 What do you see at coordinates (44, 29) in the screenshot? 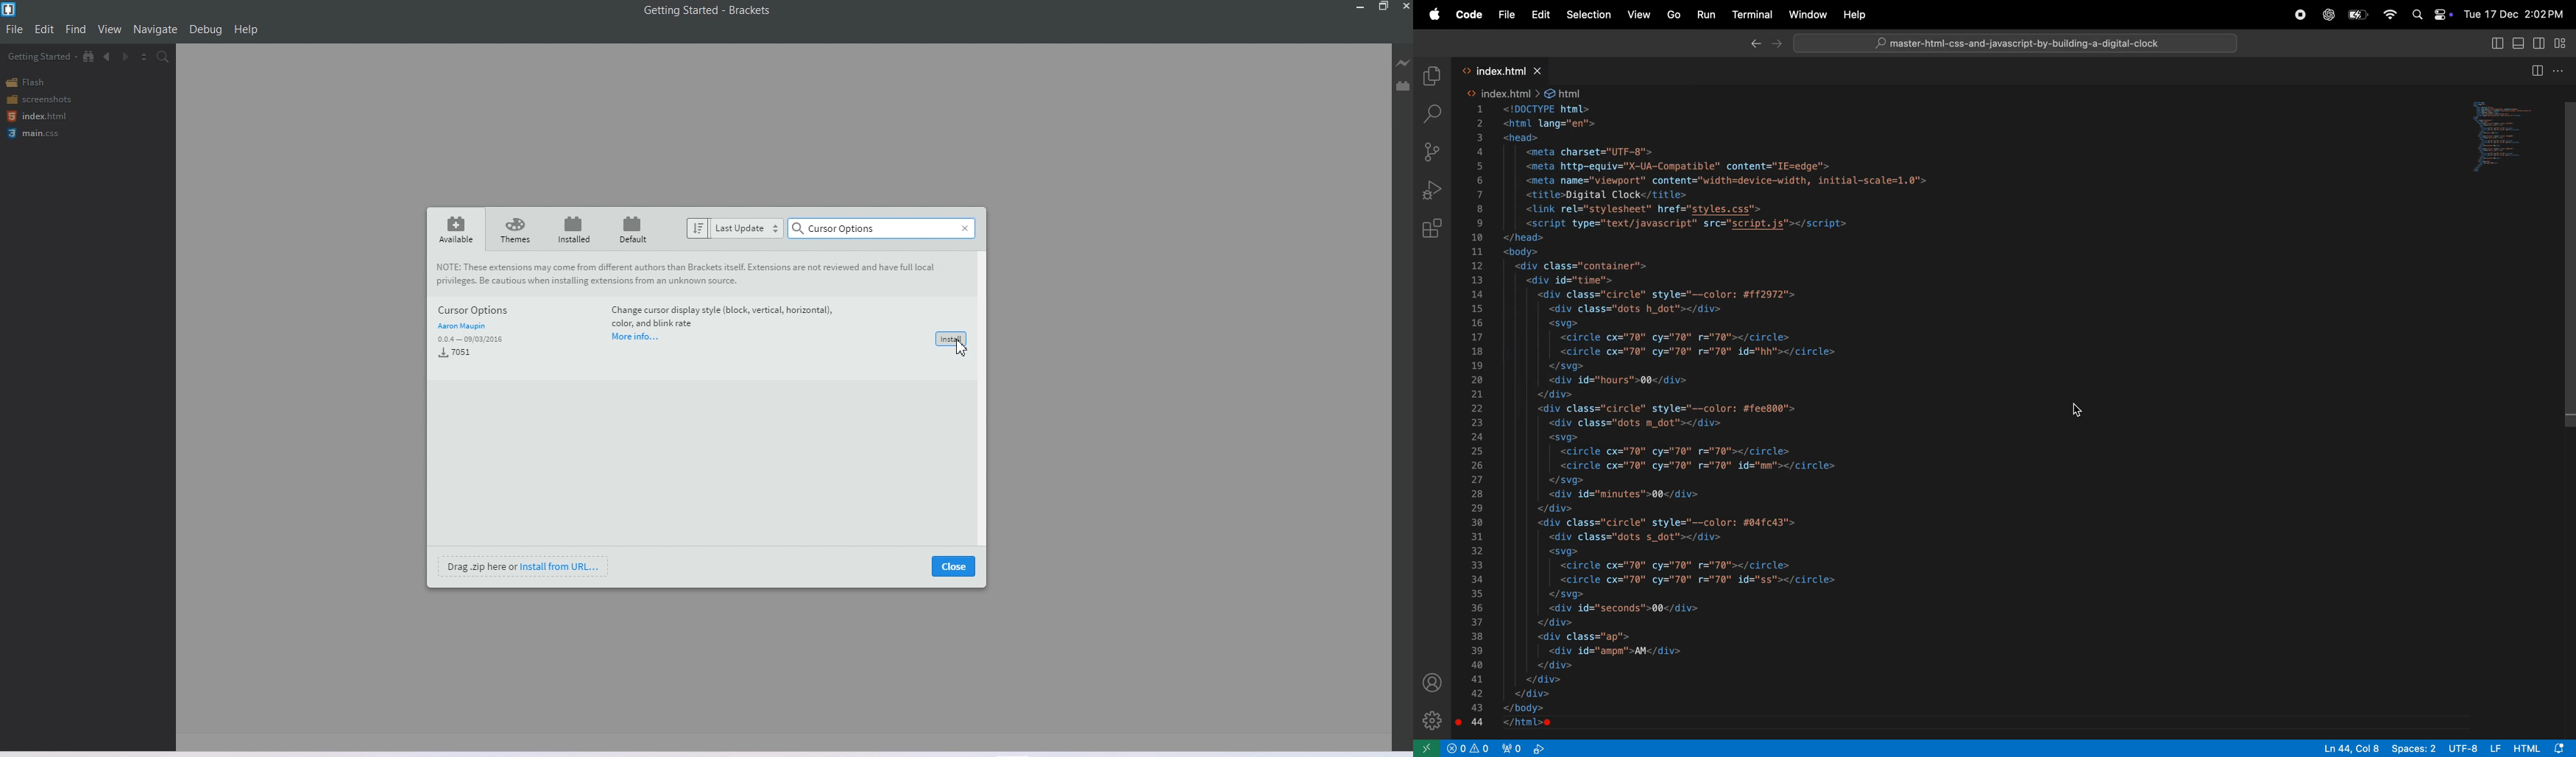
I see `Edit` at bounding box center [44, 29].